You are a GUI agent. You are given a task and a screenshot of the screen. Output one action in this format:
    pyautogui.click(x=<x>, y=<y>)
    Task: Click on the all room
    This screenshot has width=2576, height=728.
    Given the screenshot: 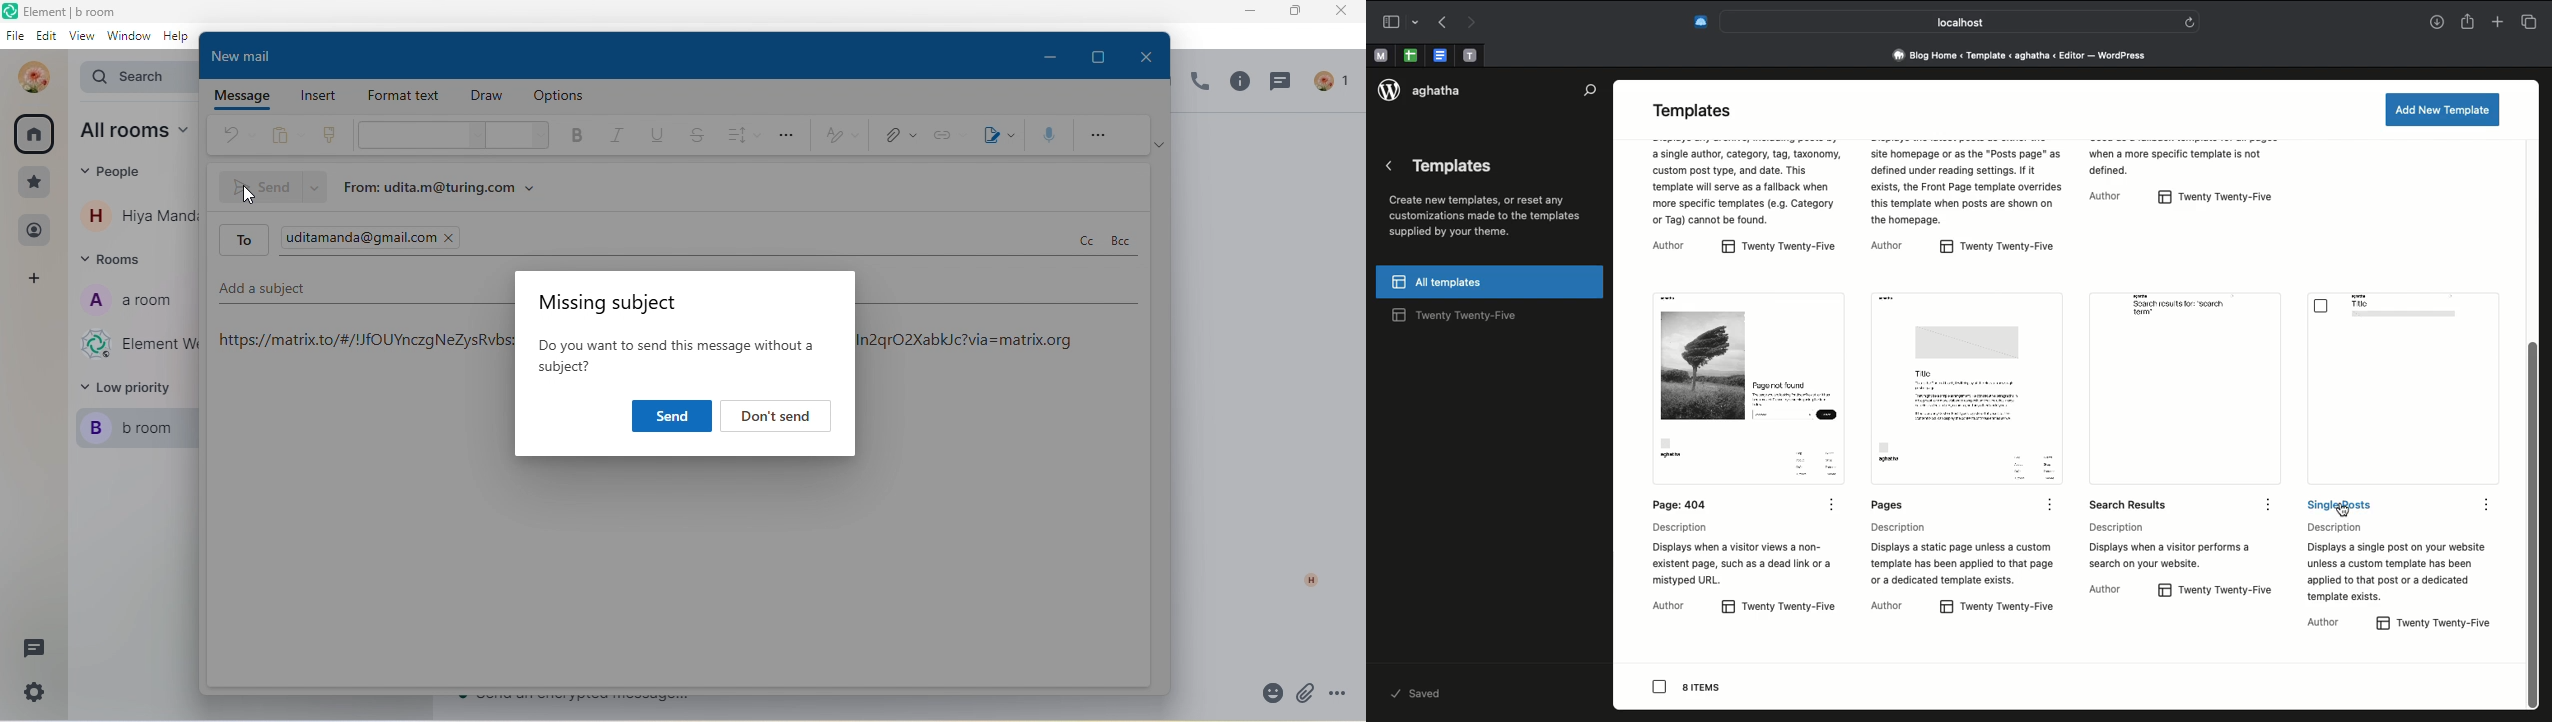 What is the action you would take?
    pyautogui.click(x=35, y=138)
    